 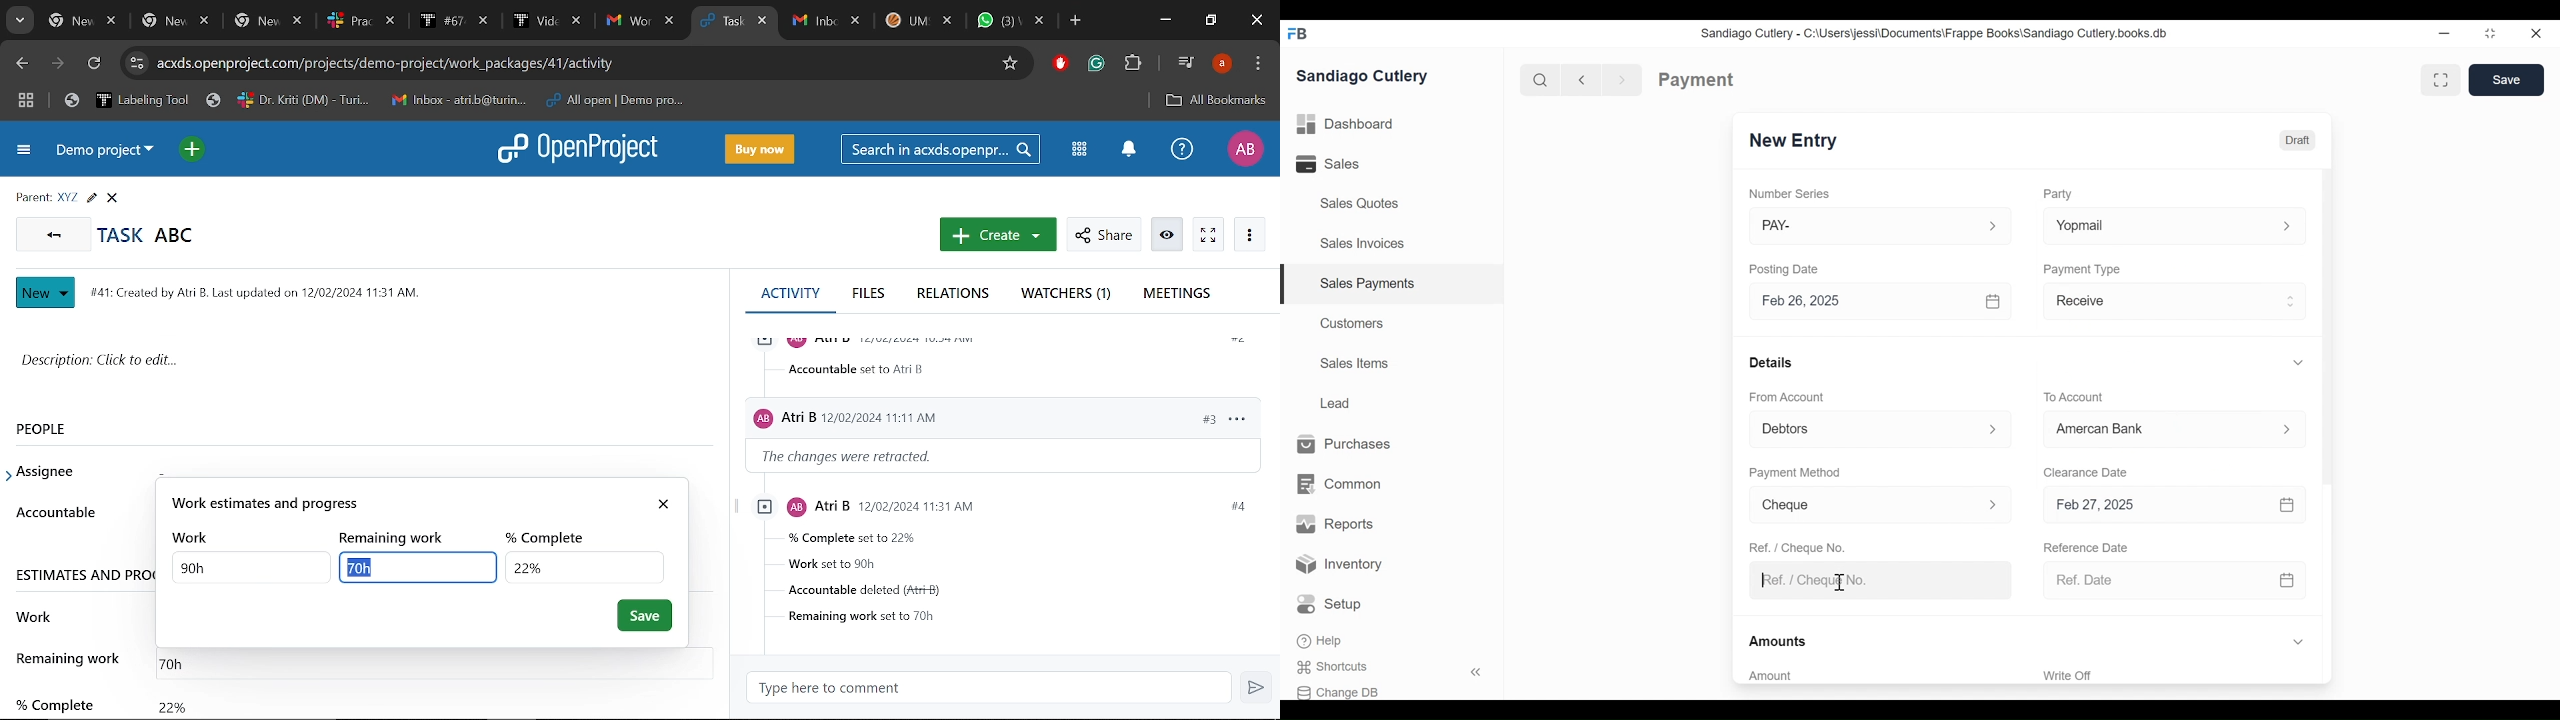 What do you see at coordinates (1335, 524) in the screenshot?
I see `Reports` at bounding box center [1335, 524].